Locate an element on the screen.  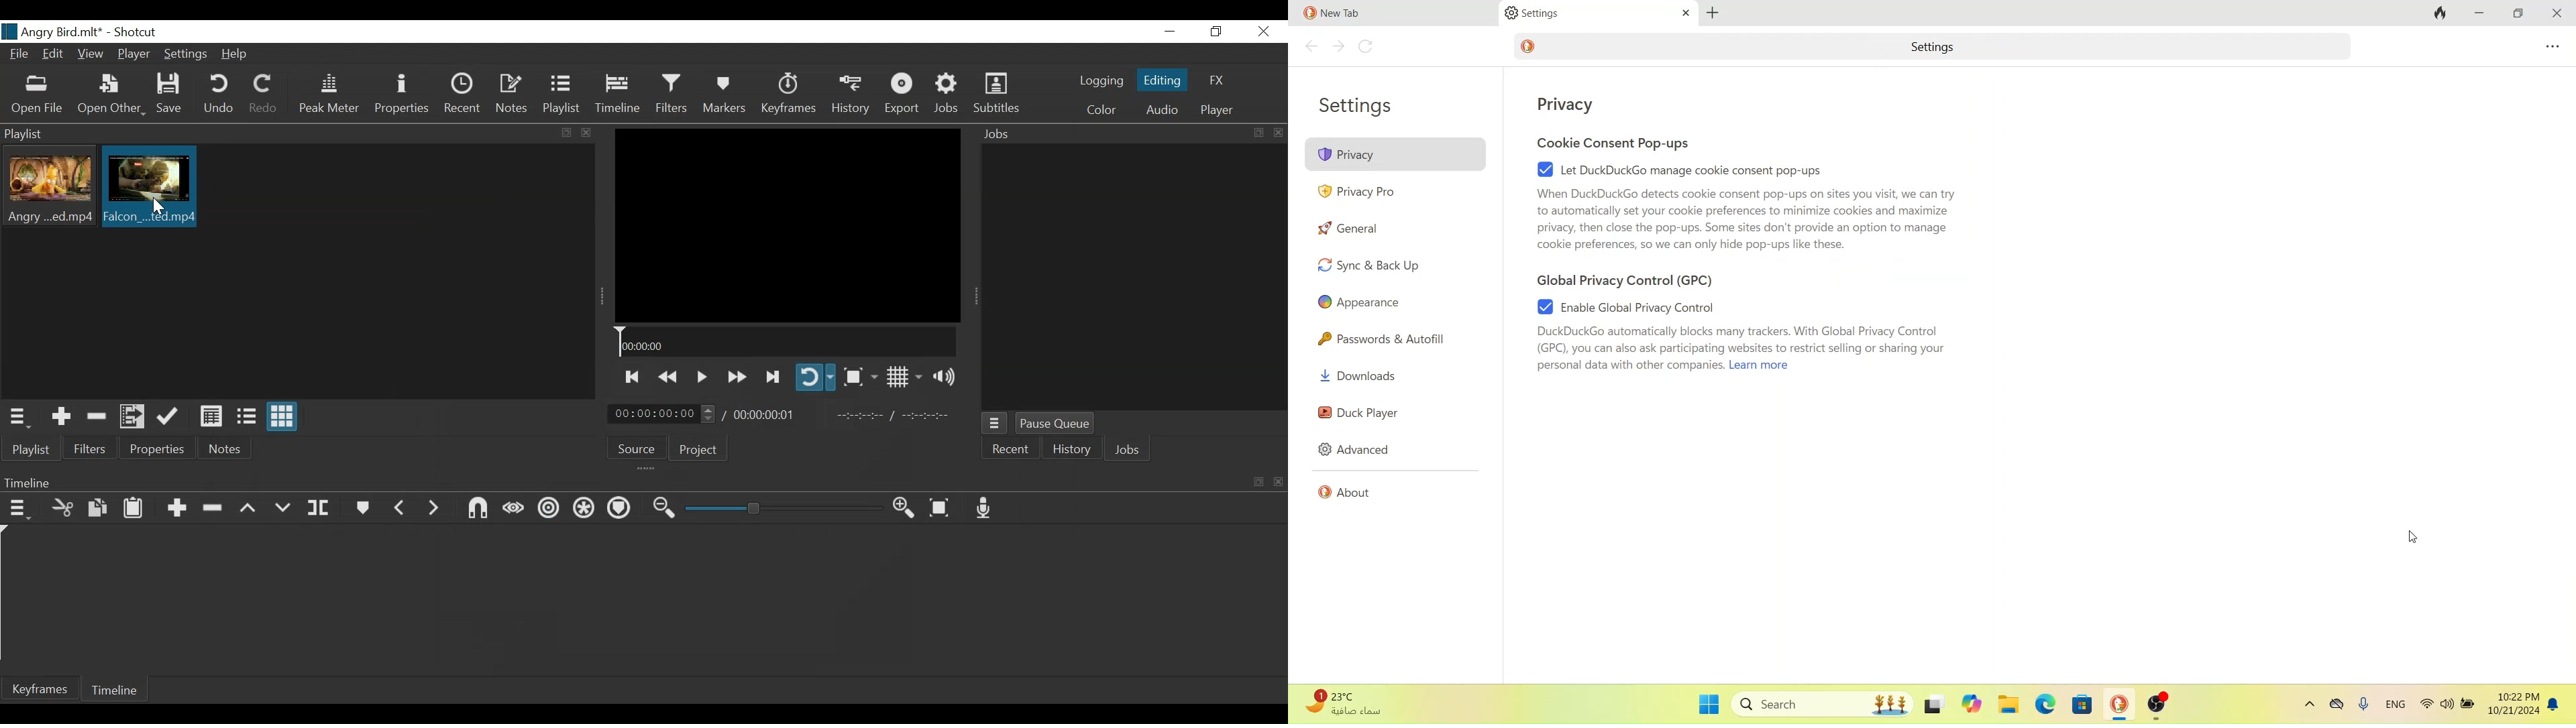
Help is located at coordinates (239, 54).